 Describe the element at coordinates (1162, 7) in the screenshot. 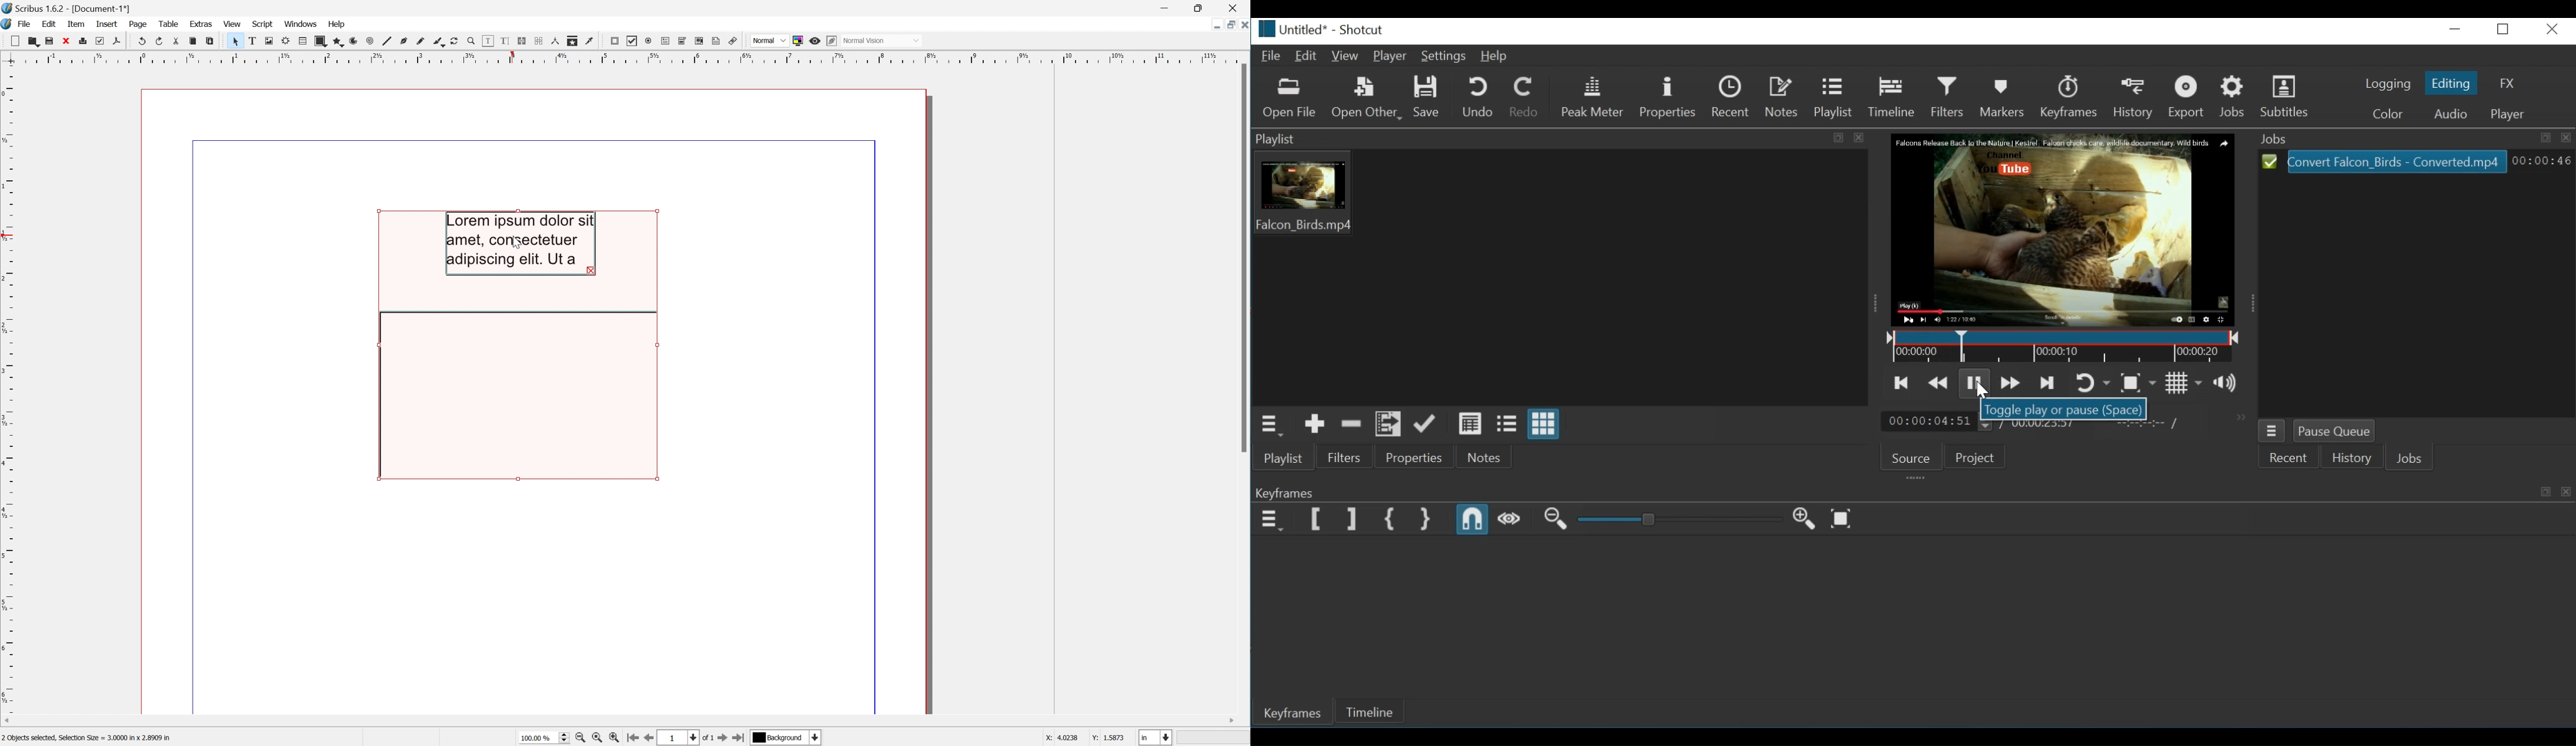

I see `Minimize` at that location.